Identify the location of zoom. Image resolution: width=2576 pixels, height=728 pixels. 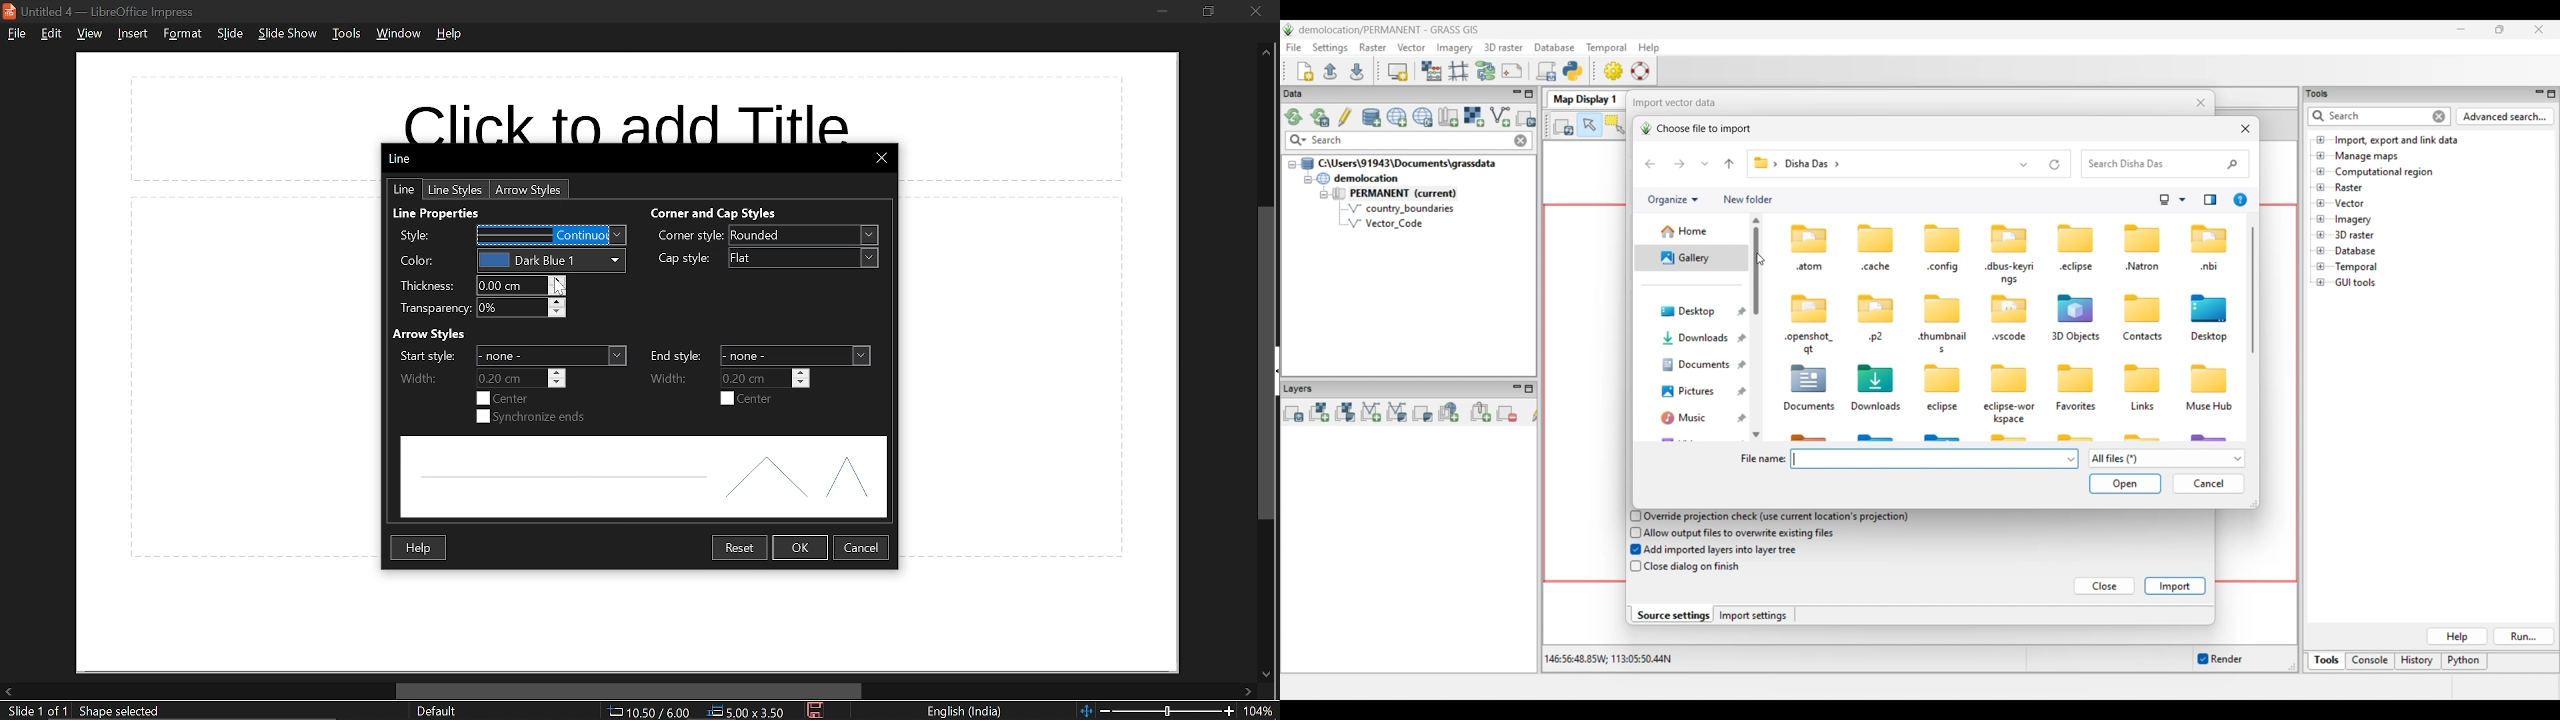
(1262, 712).